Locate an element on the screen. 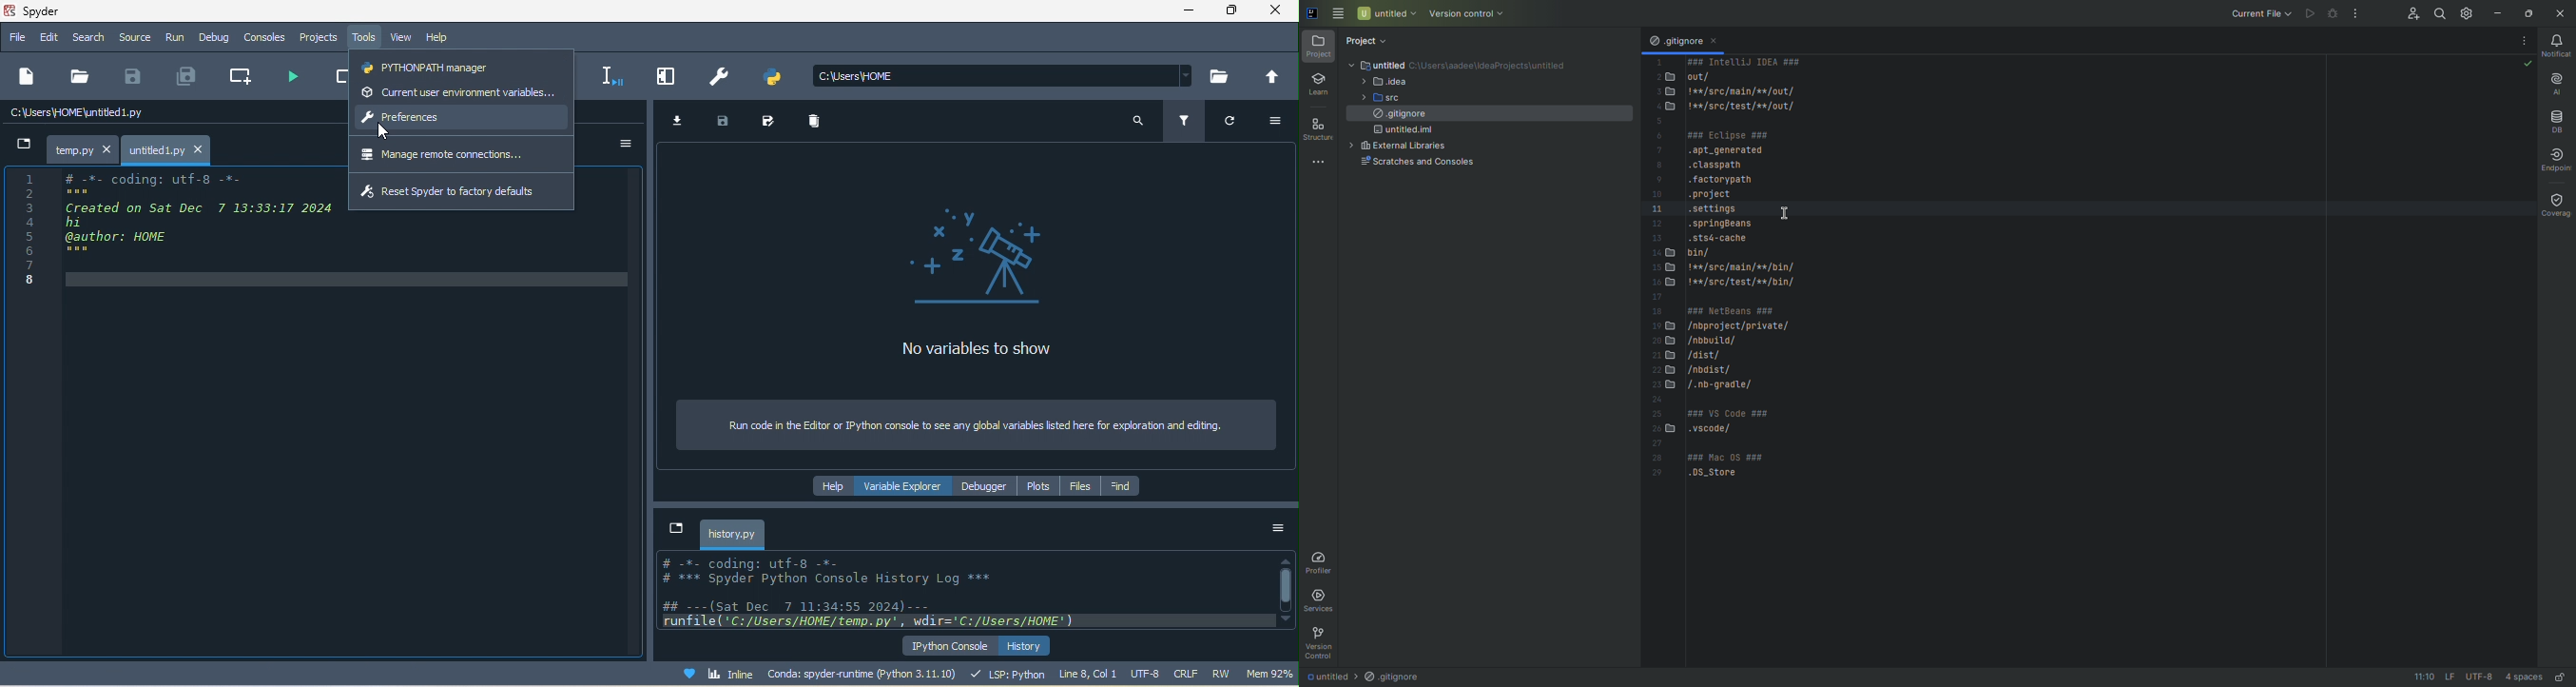  crlf is located at coordinates (1183, 672).